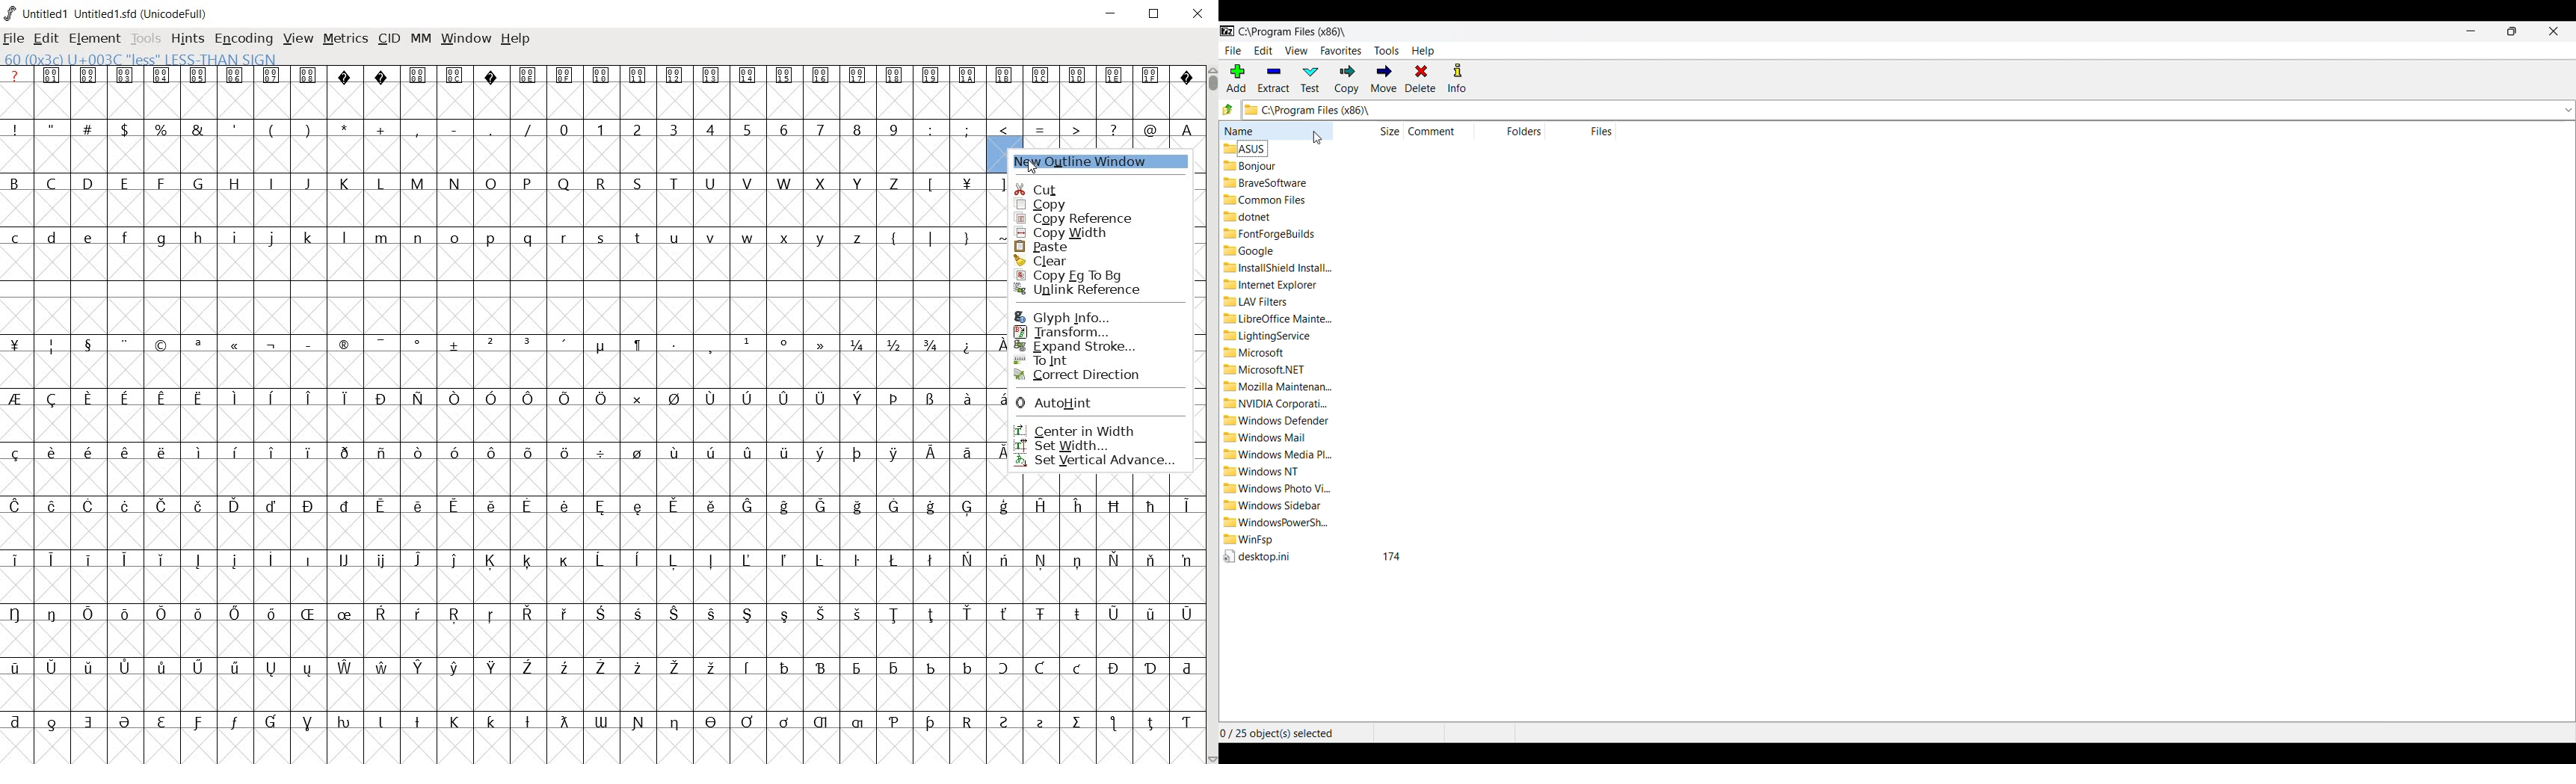 The height and width of the screenshot is (784, 2576). What do you see at coordinates (1079, 259) in the screenshot?
I see `clear` at bounding box center [1079, 259].